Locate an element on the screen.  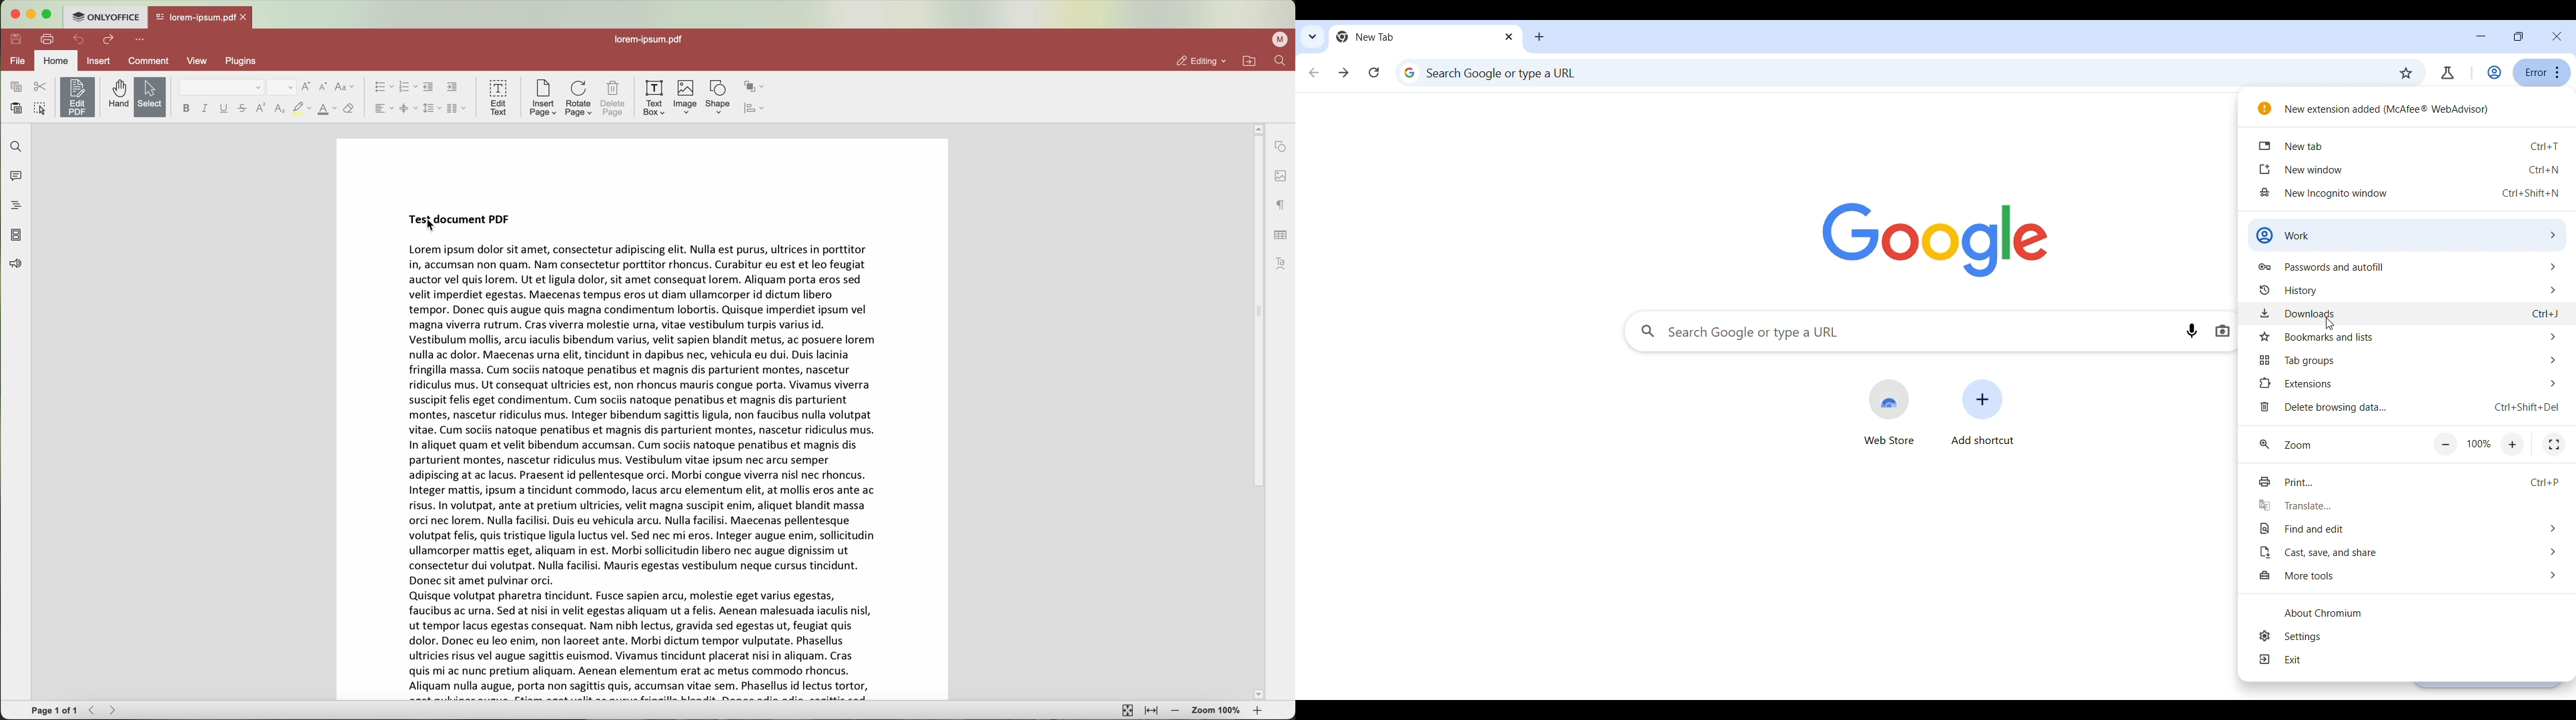
underline is located at coordinates (224, 109).